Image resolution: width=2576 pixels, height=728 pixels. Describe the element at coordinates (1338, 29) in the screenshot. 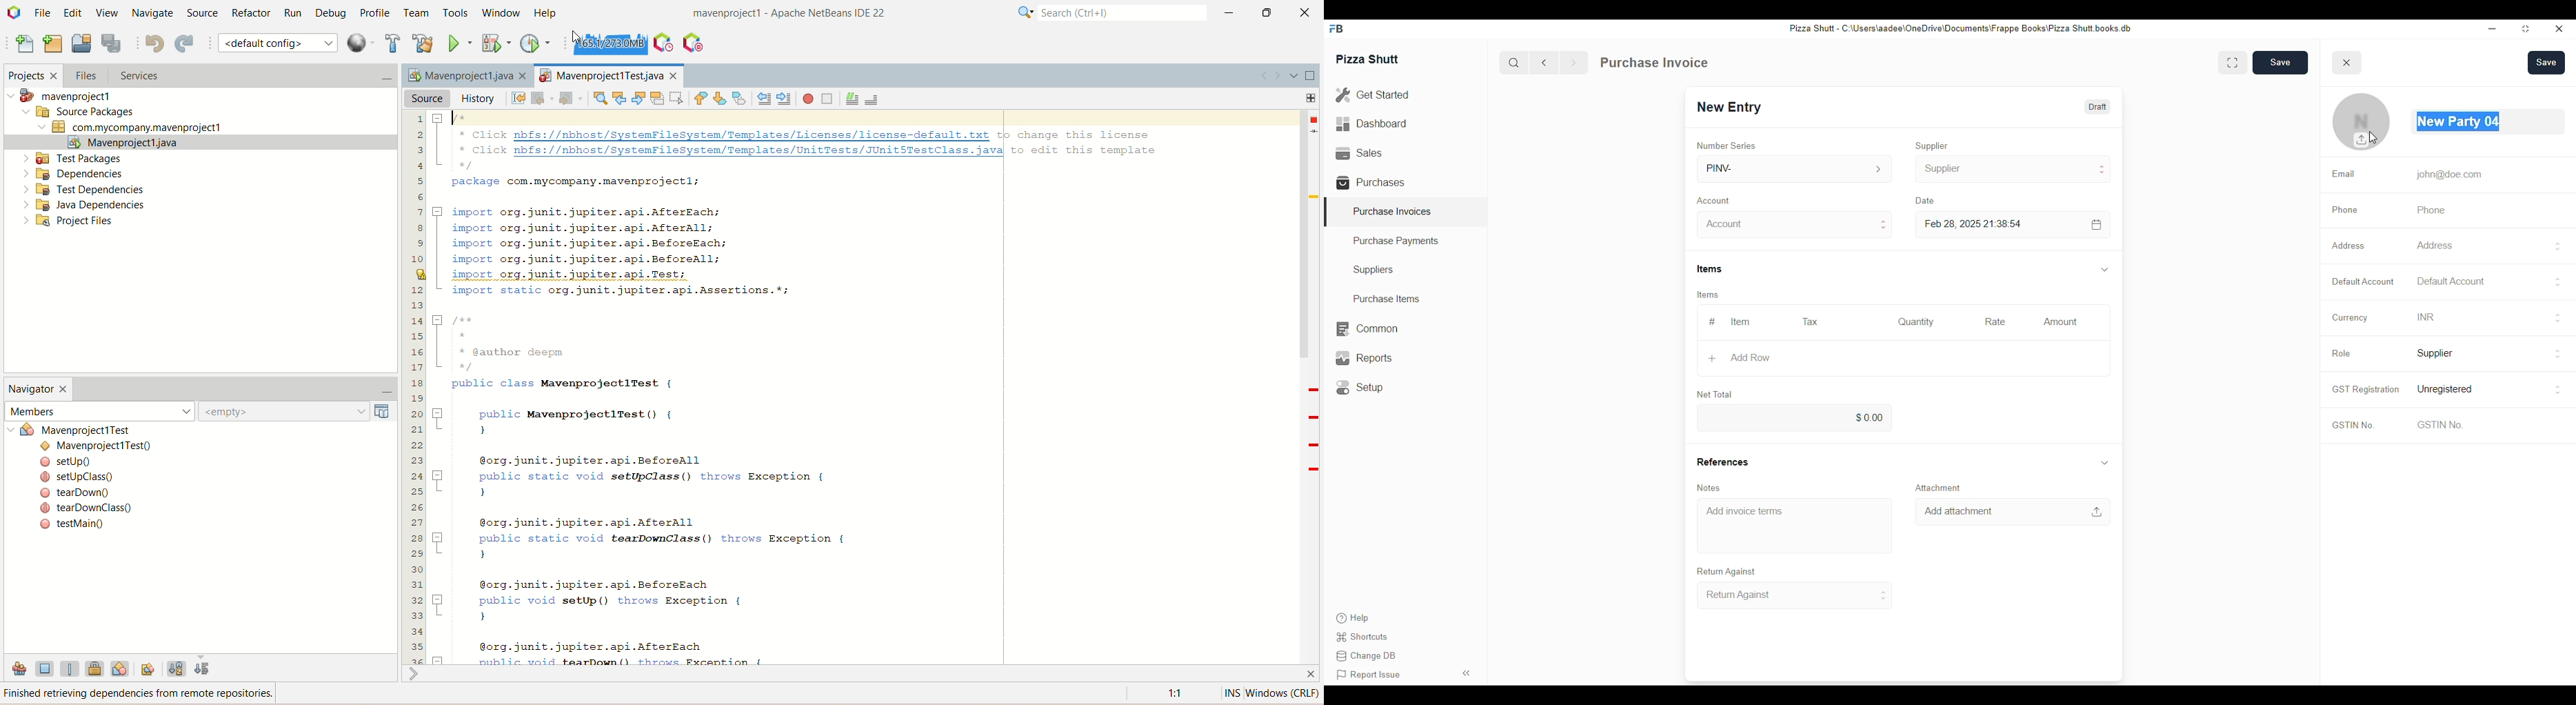

I see `FB` at that location.